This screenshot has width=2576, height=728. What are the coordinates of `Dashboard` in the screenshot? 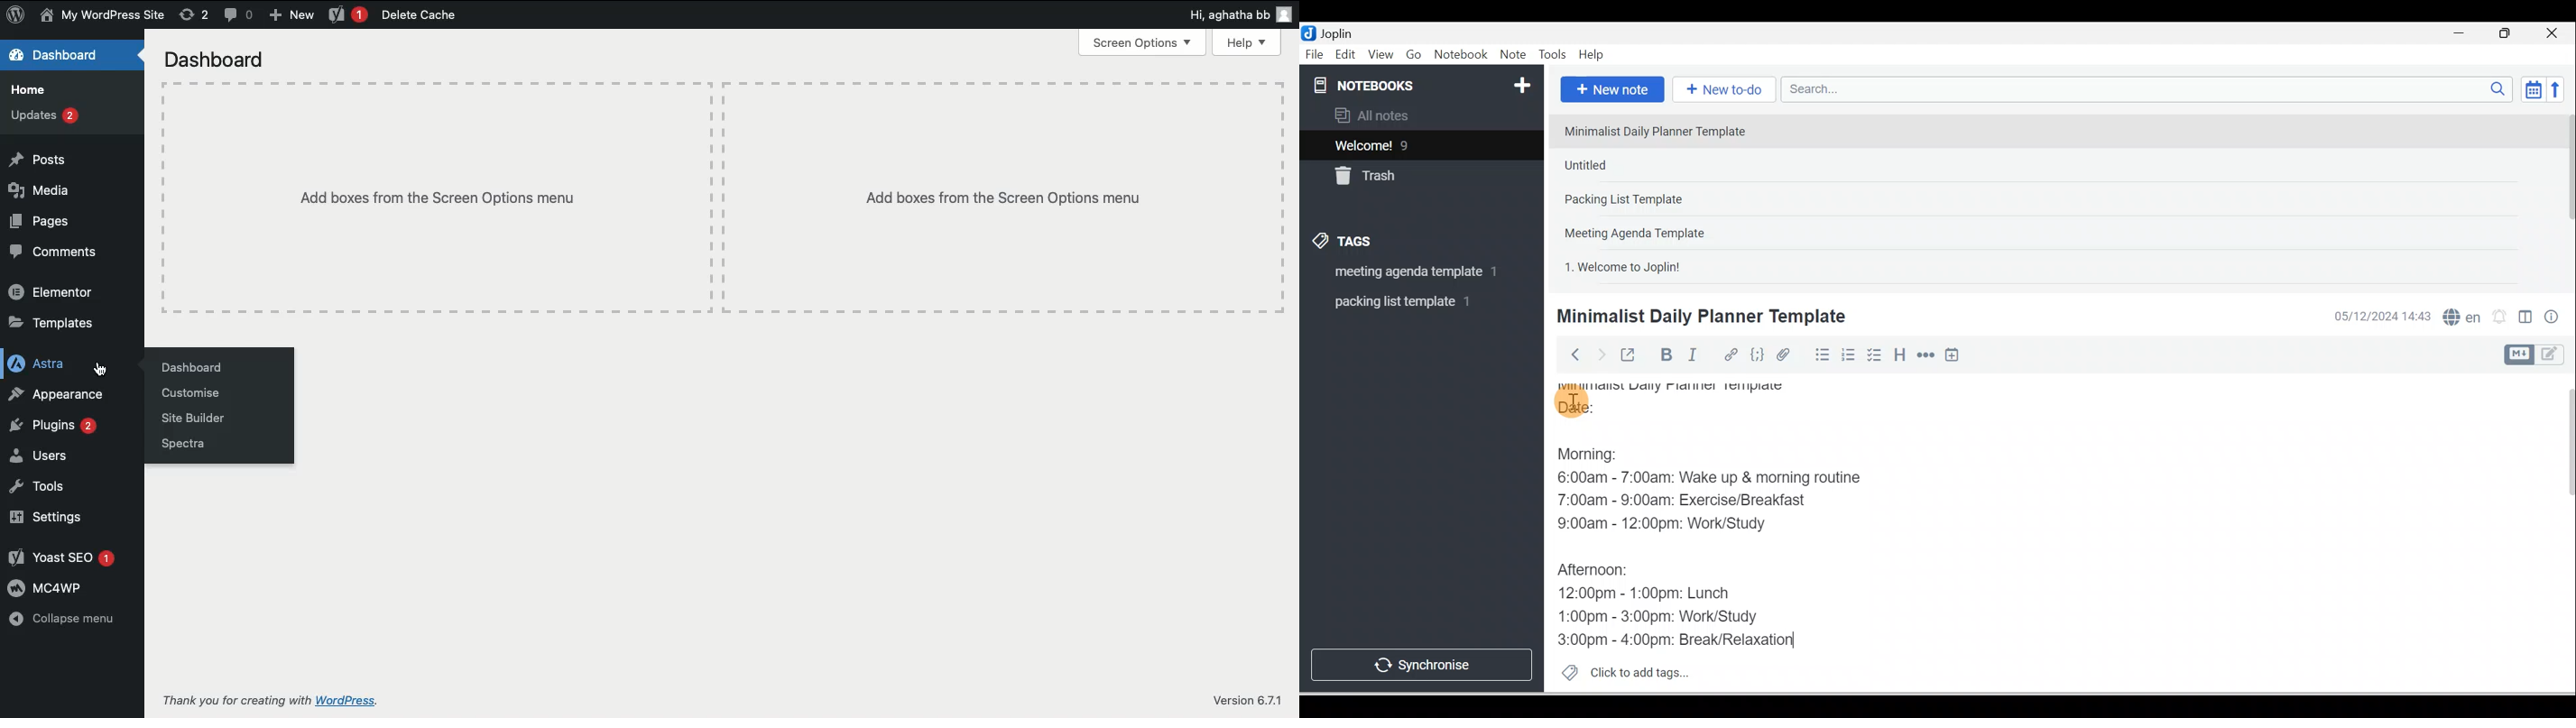 It's located at (223, 61).